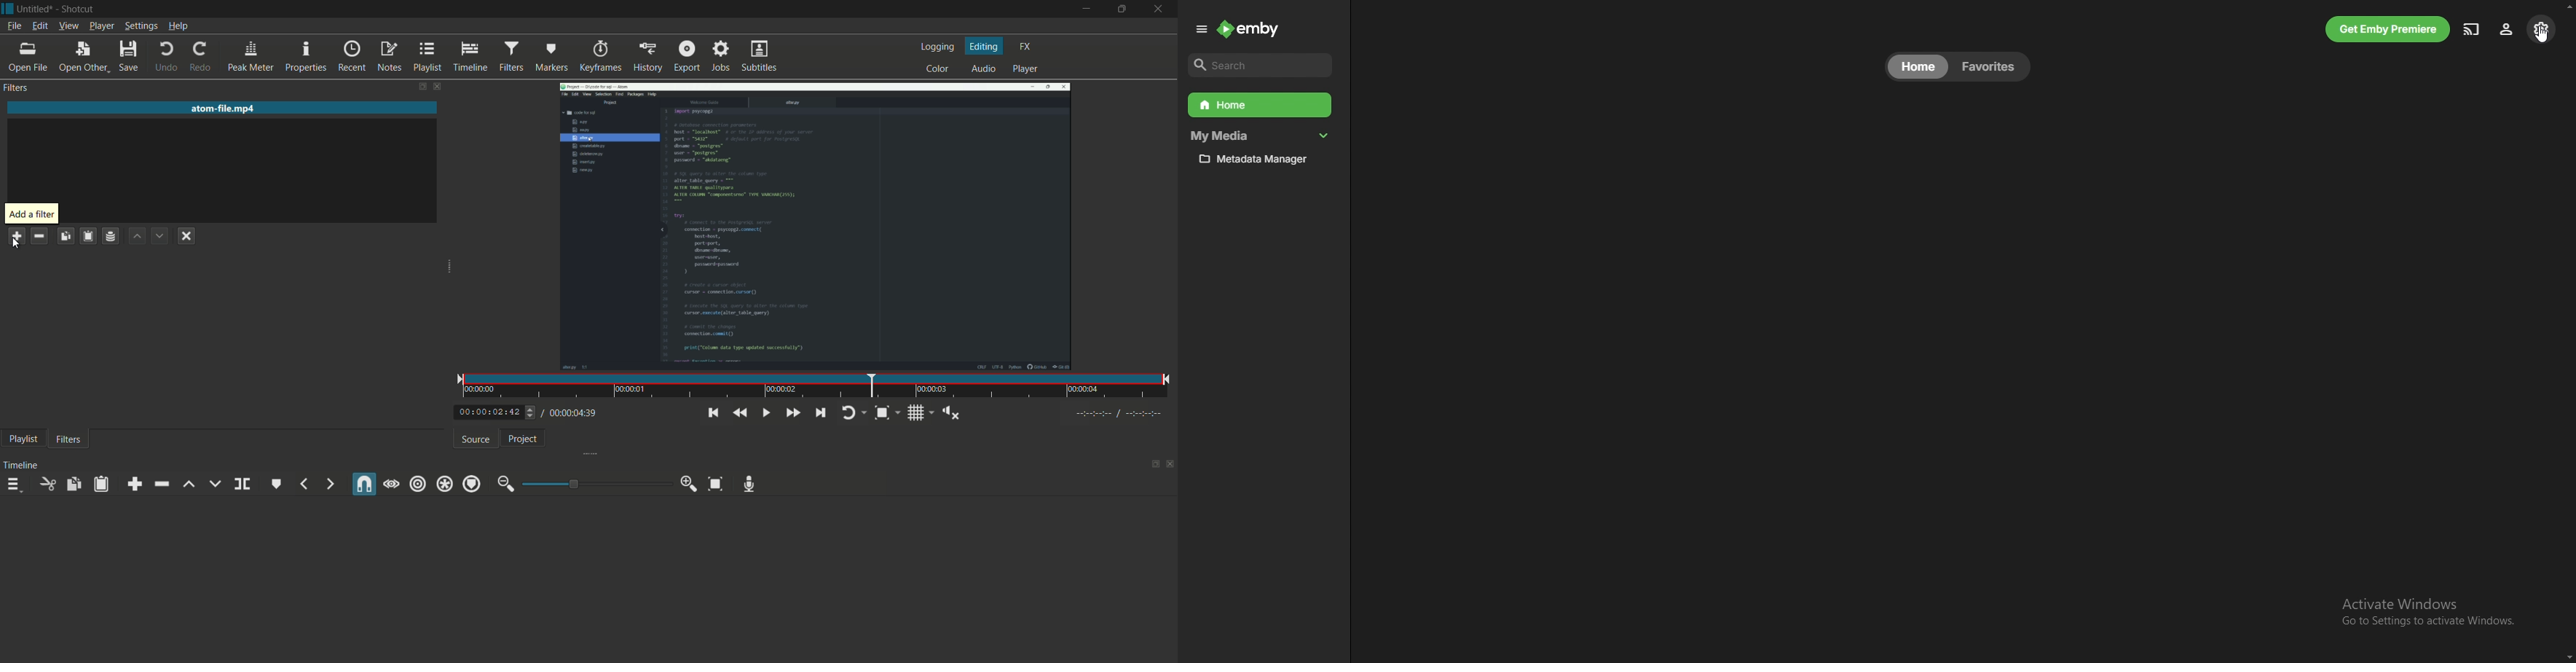 Image resolution: width=2576 pixels, height=672 pixels. I want to click on quickly play backward, so click(738, 413).